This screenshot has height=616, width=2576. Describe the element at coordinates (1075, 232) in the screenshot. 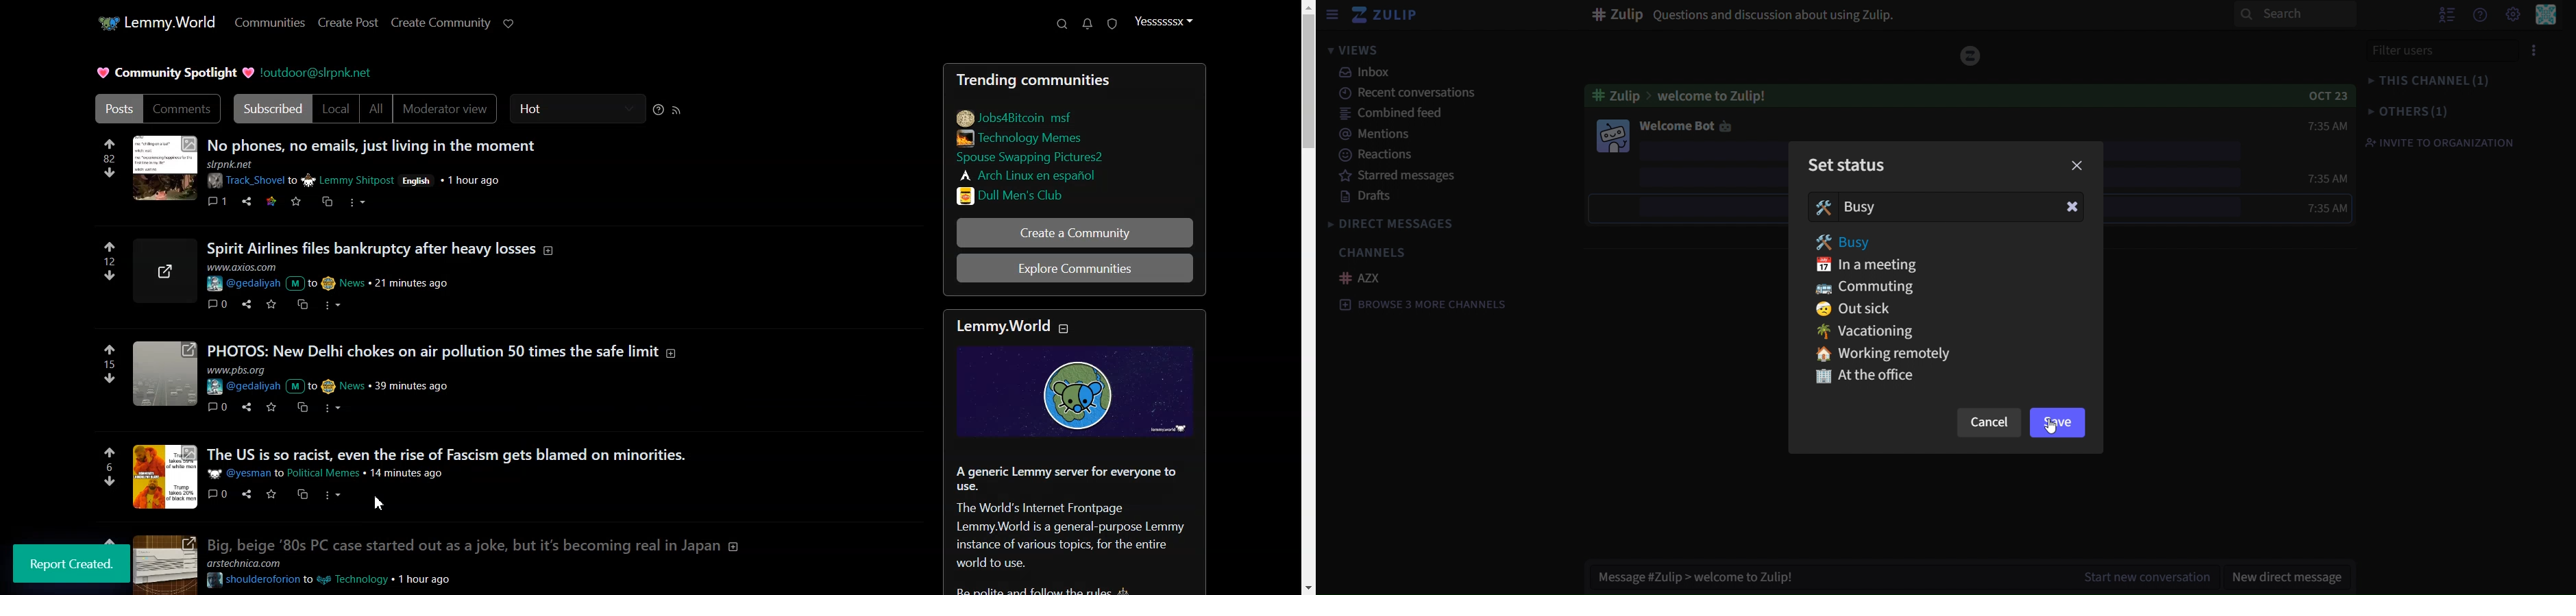

I see `Create a Community` at that location.